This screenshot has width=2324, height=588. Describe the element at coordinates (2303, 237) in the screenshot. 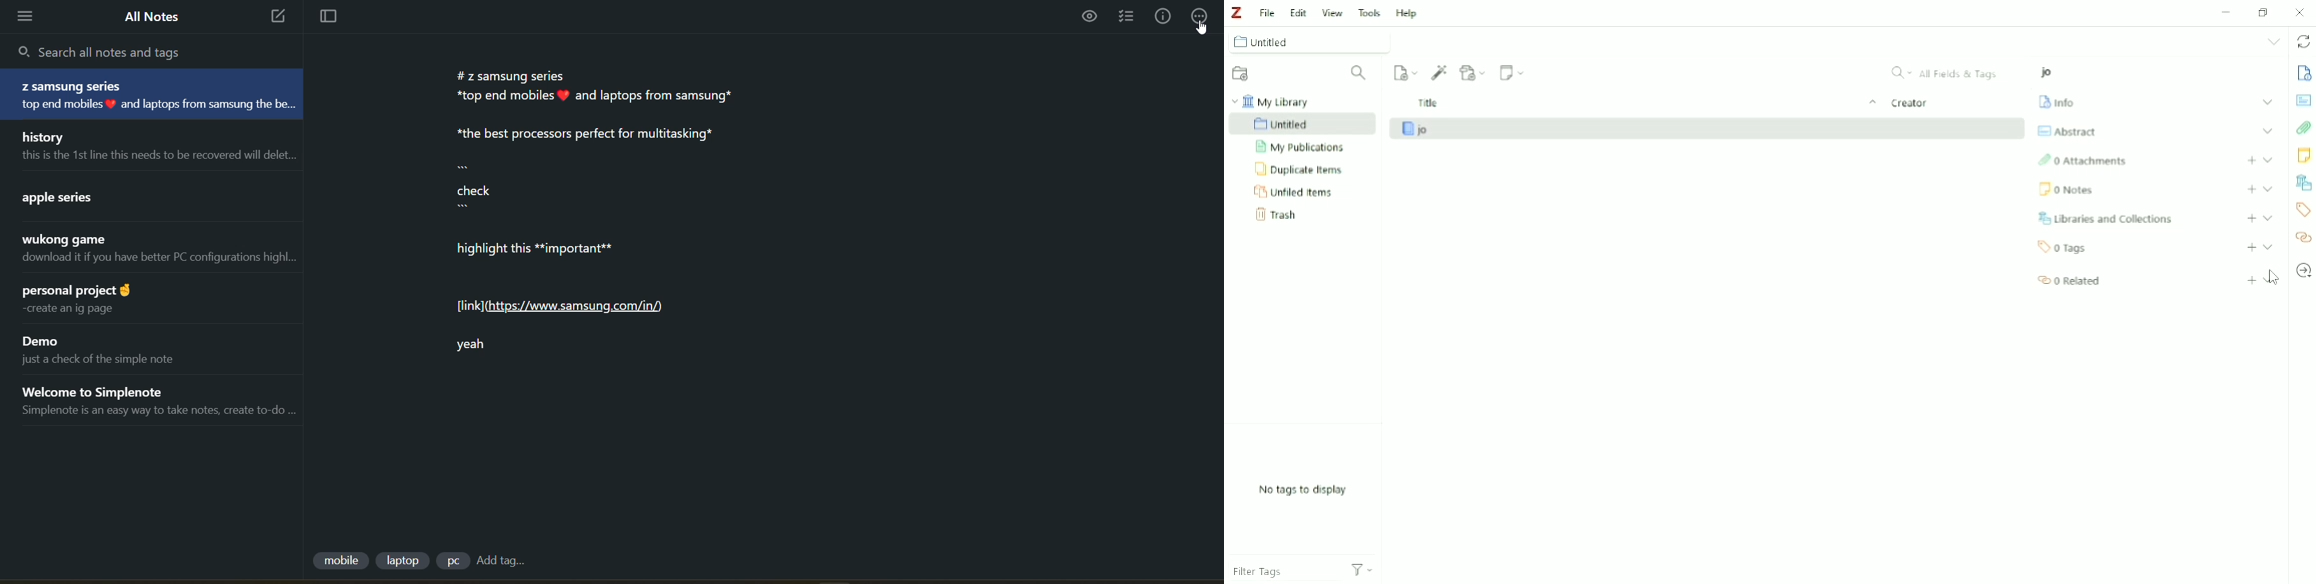

I see `Related` at that location.